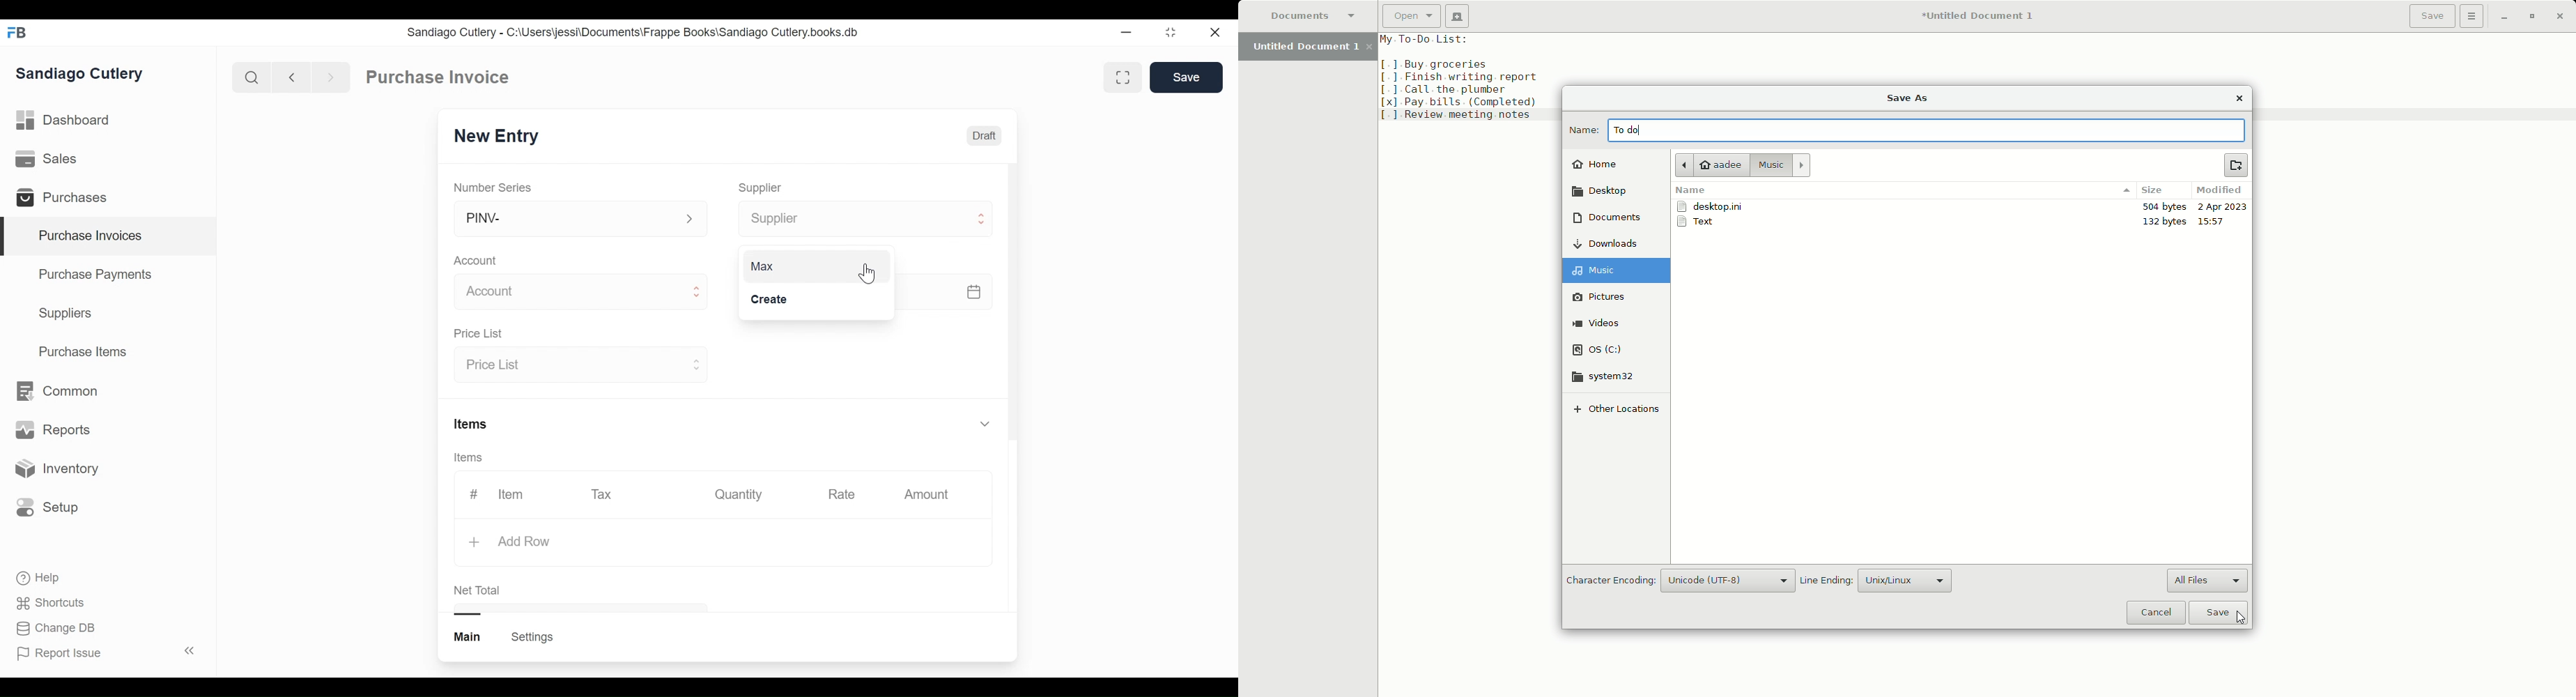 Image resolution: width=2576 pixels, height=700 pixels. I want to click on Purchase Items, so click(83, 353).